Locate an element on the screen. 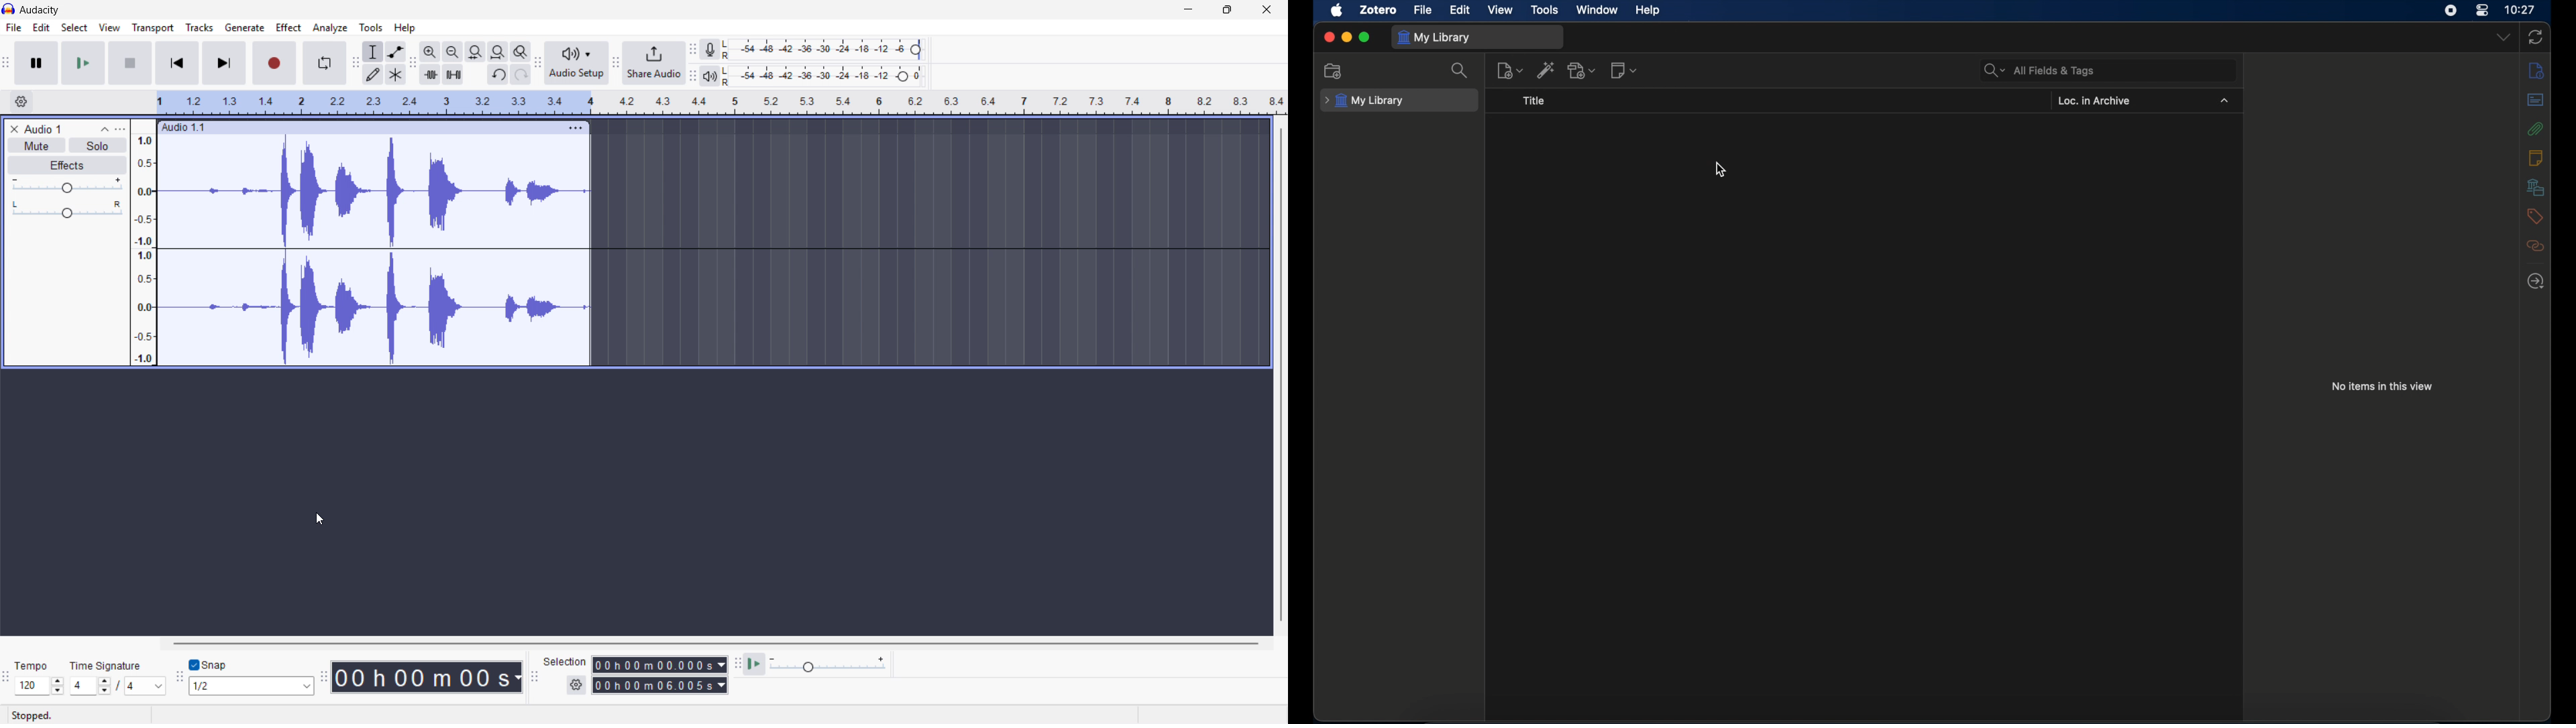 The height and width of the screenshot is (728, 2576). zotero is located at coordinates (1377, 11).